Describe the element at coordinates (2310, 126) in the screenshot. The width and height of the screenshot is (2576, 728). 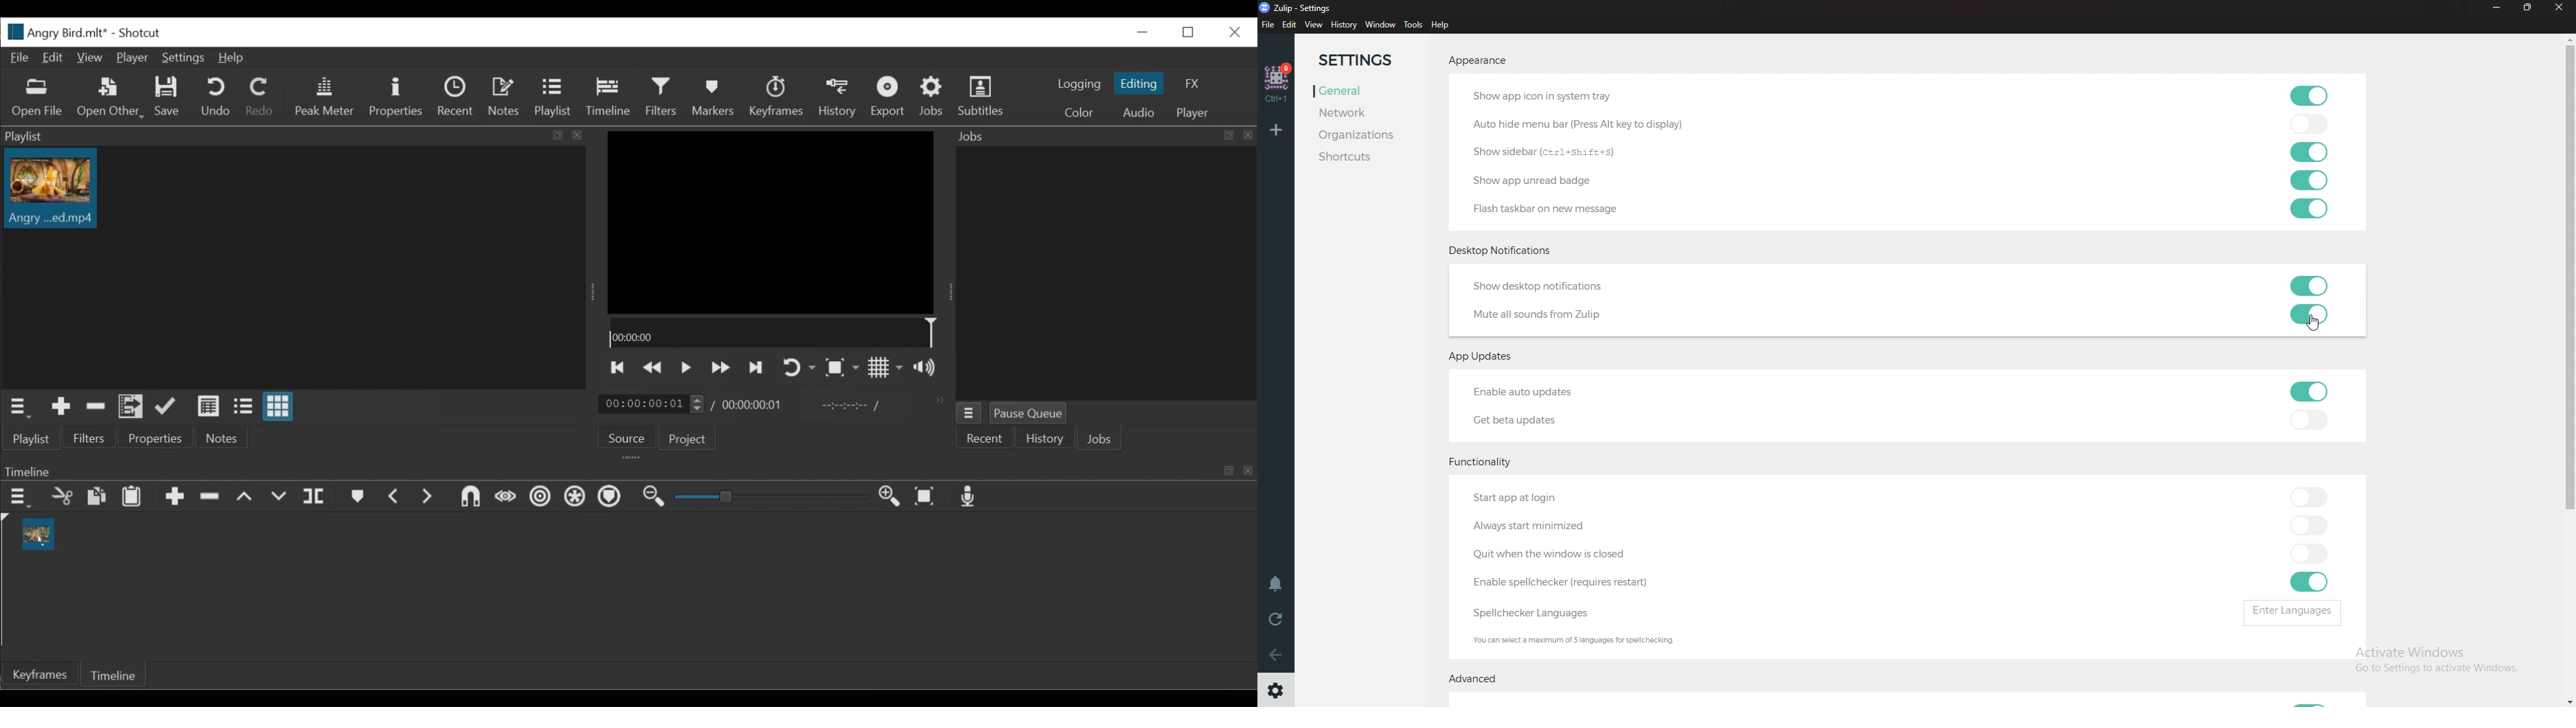
I see `toggle` at that location.